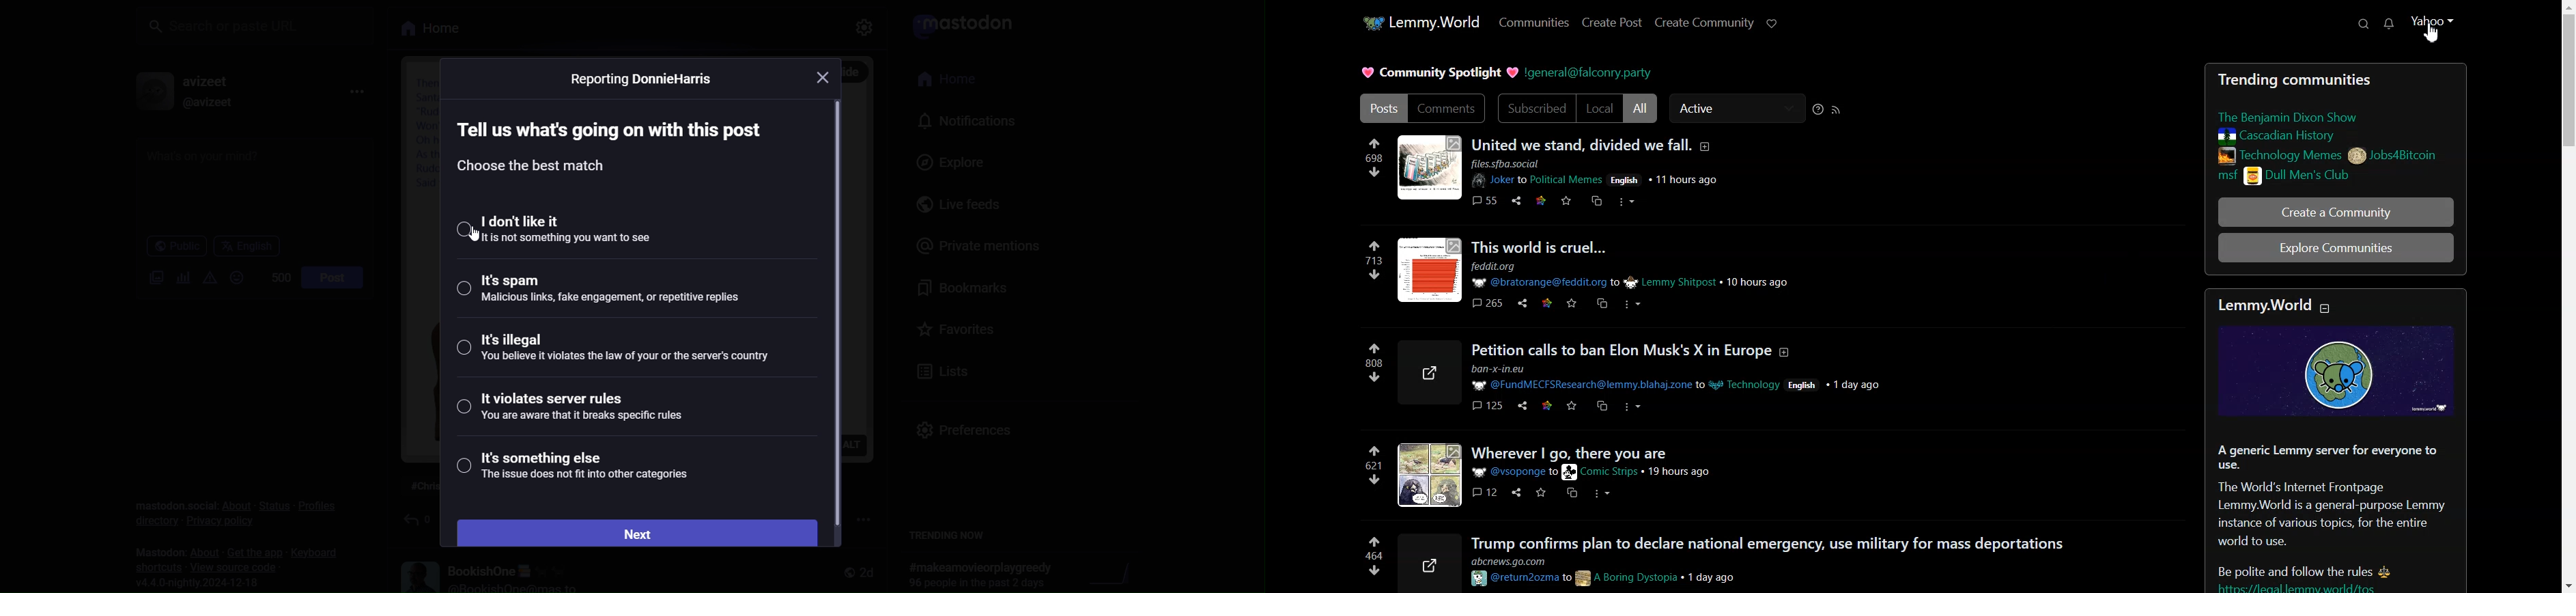 This screenshot has width=2576, height=616. Describe the element at coordinates (147, 91) in the screenshot. I see `profile picture` at that location.